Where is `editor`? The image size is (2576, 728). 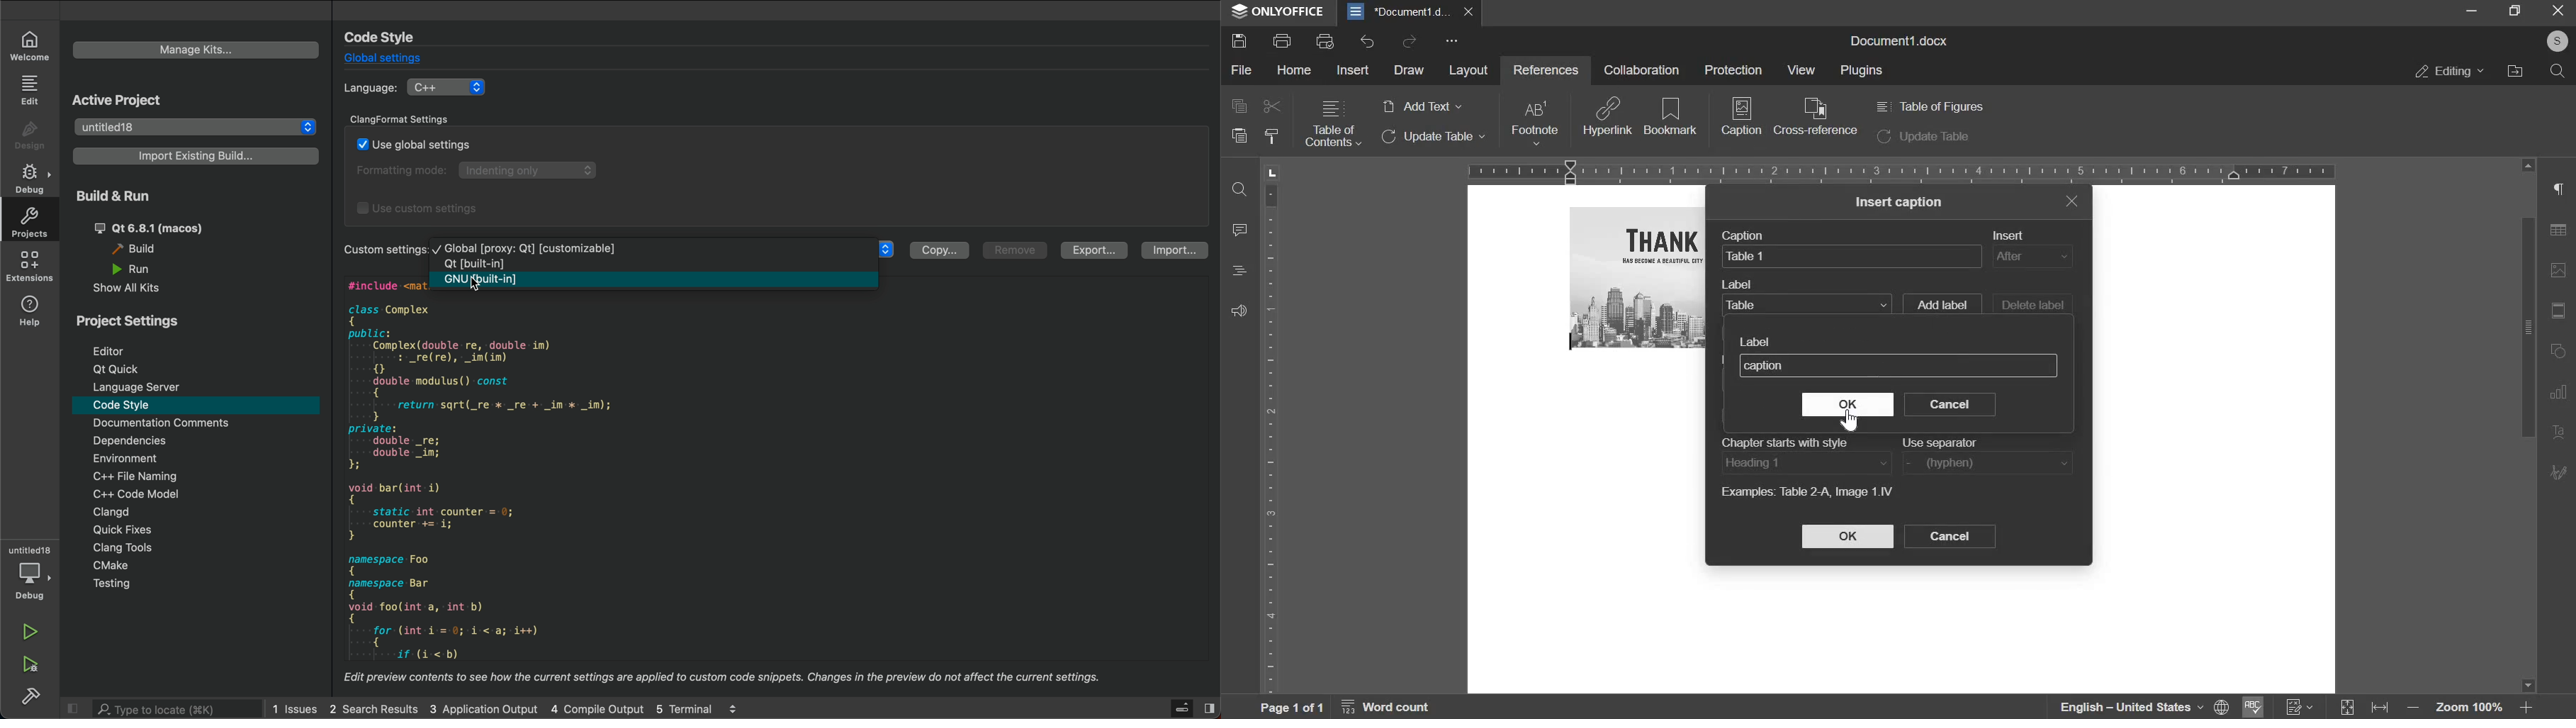
editor is located at coordinates (108, 351).